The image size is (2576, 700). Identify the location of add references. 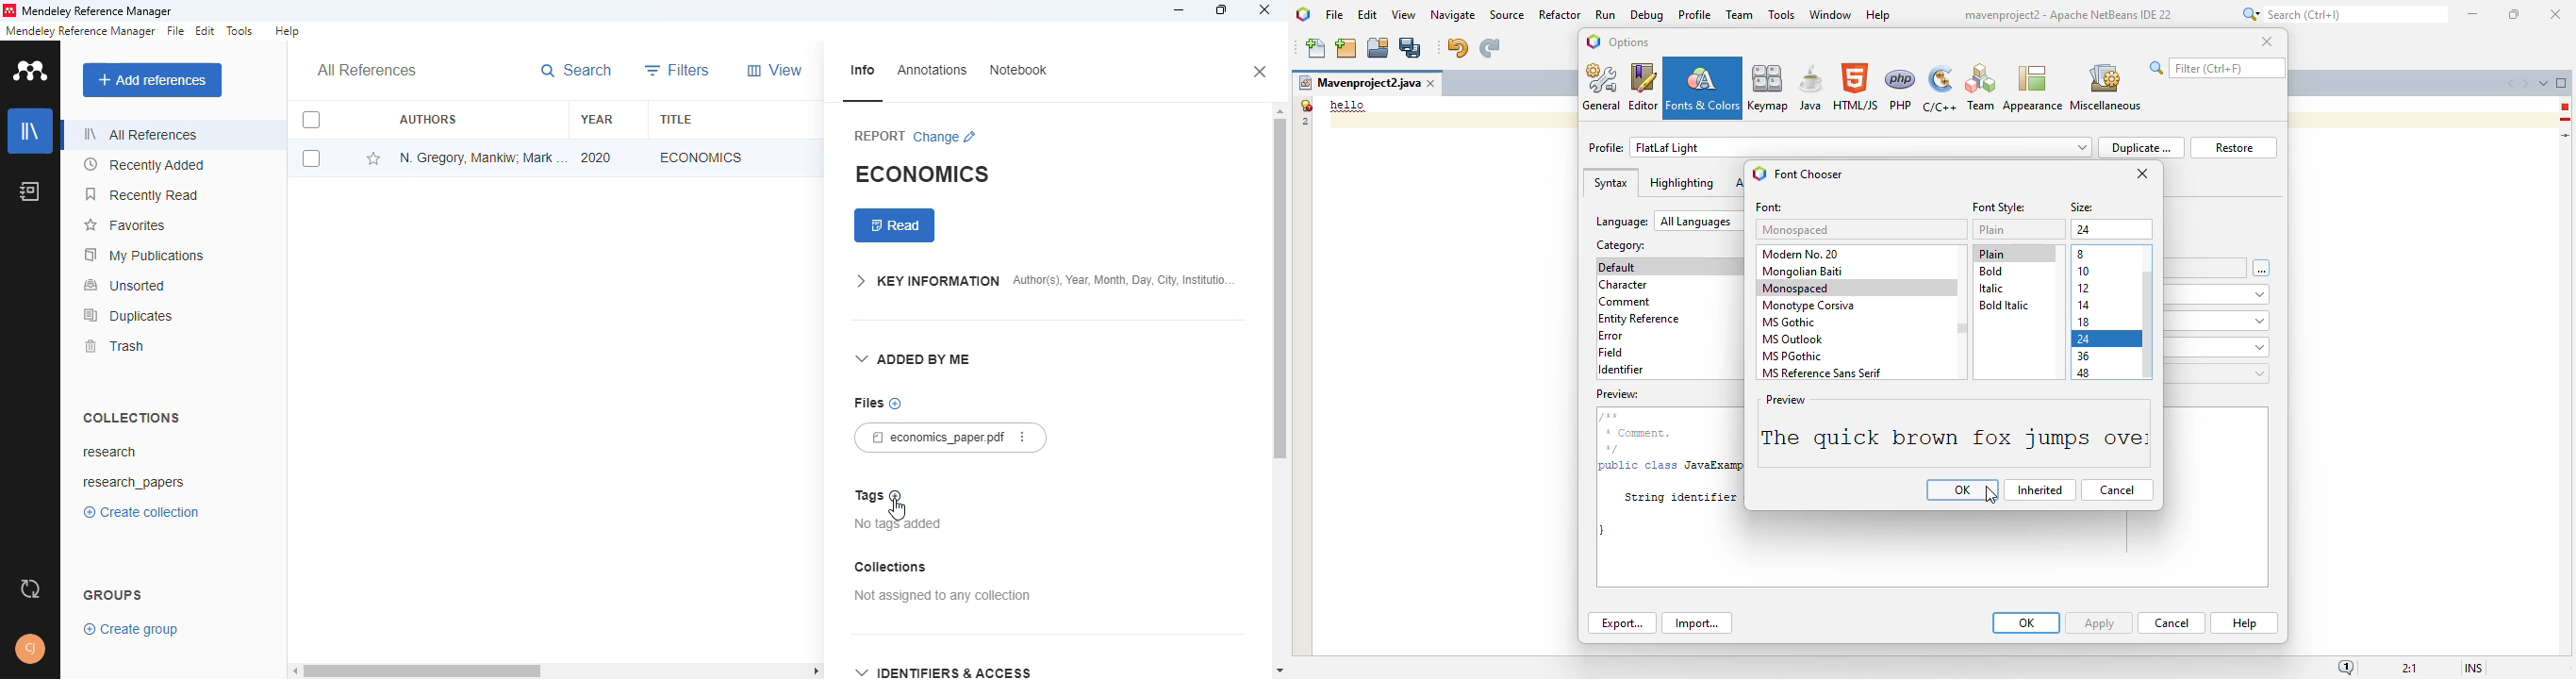
(153, 79).